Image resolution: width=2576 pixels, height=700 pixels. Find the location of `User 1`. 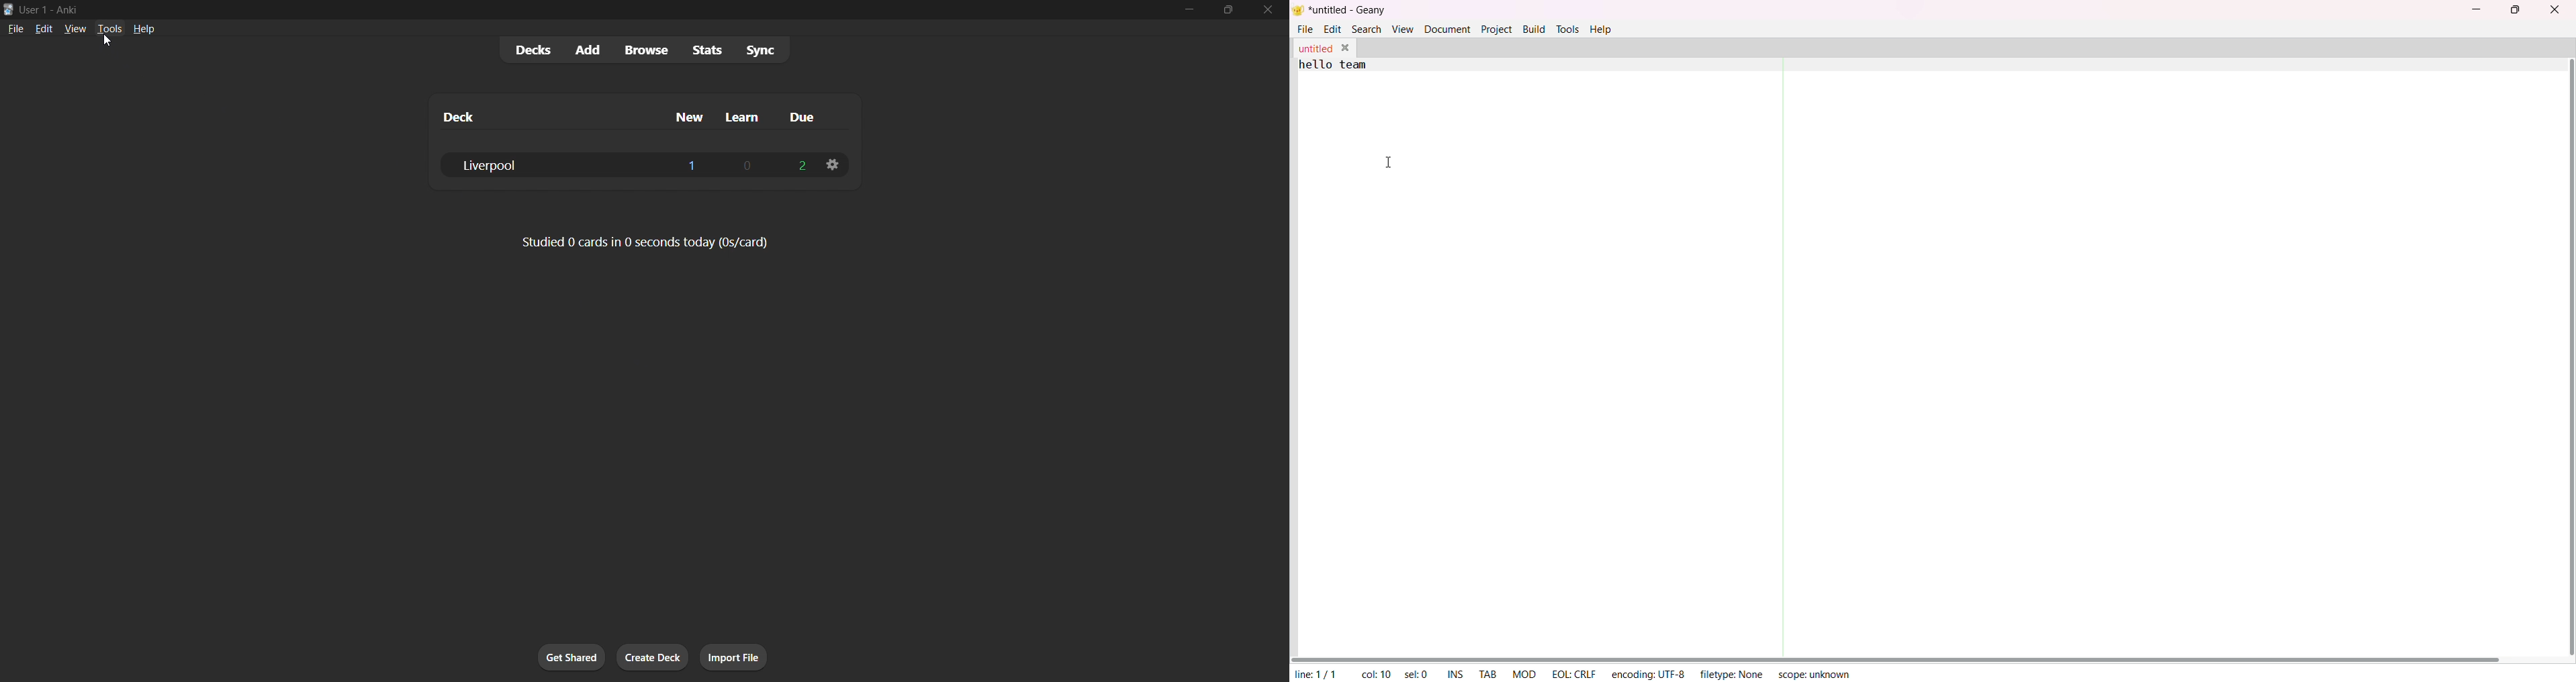

User 1 is located at coordinates (34, 9).